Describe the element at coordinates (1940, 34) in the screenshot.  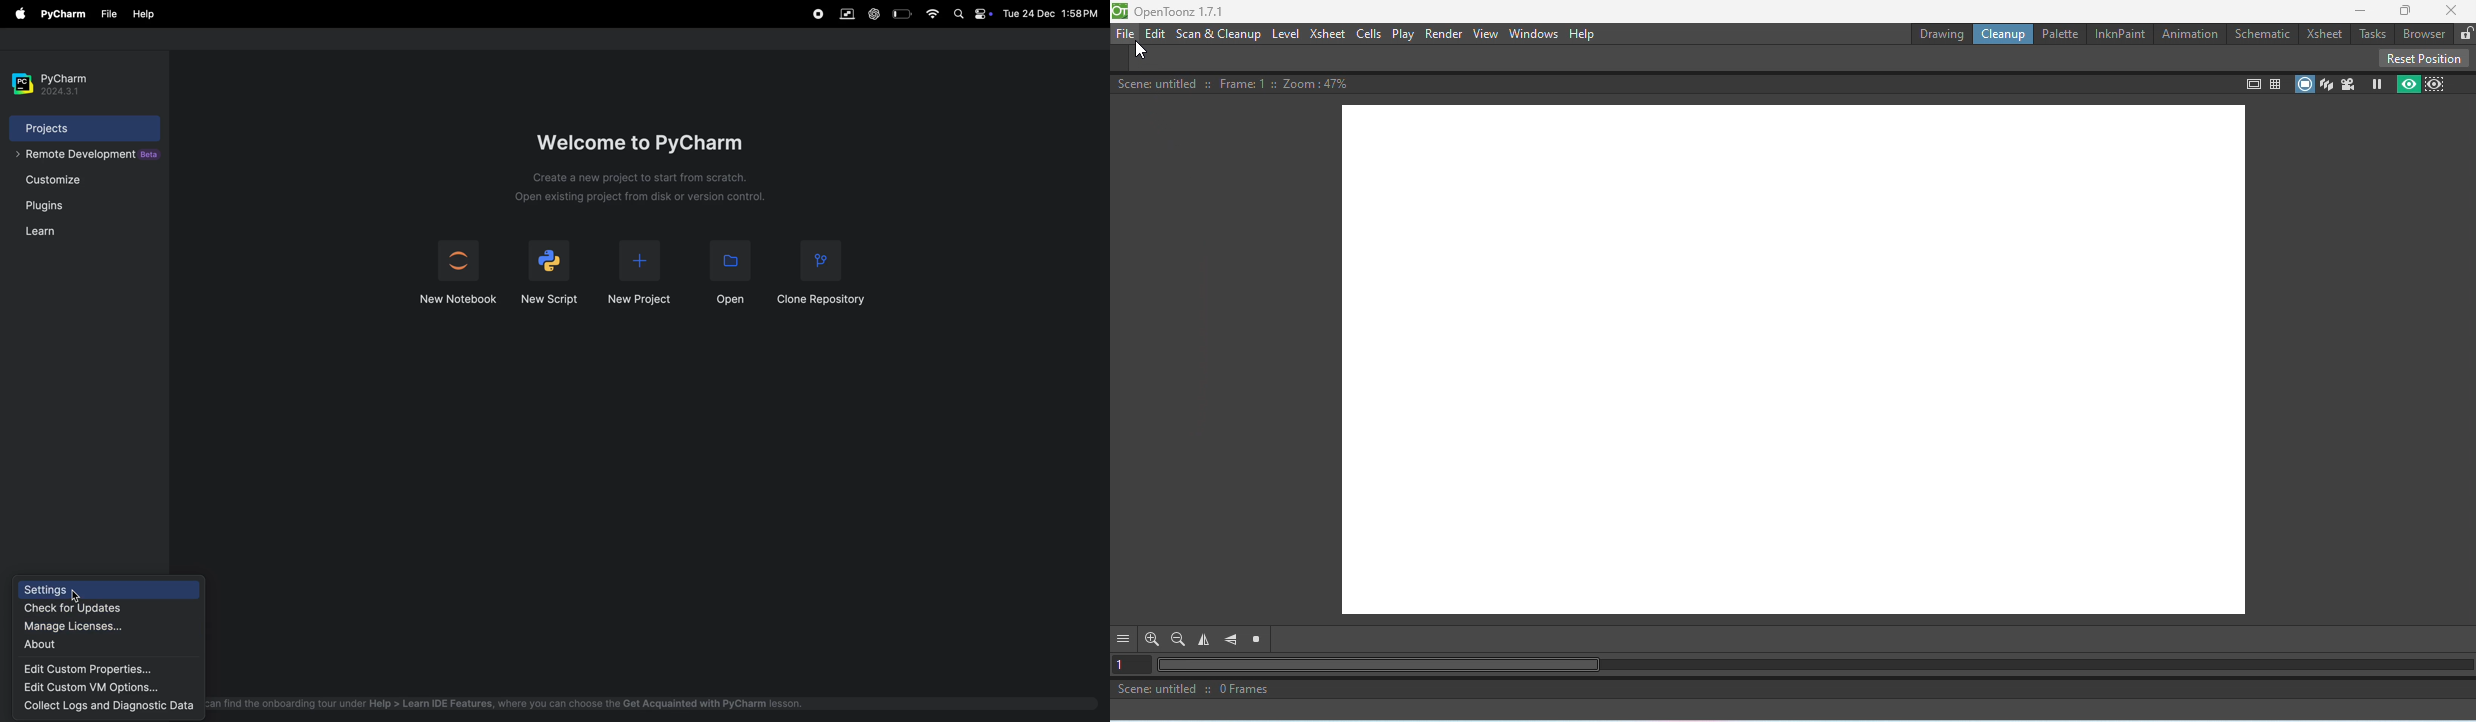
I see `Drawing` at that location.